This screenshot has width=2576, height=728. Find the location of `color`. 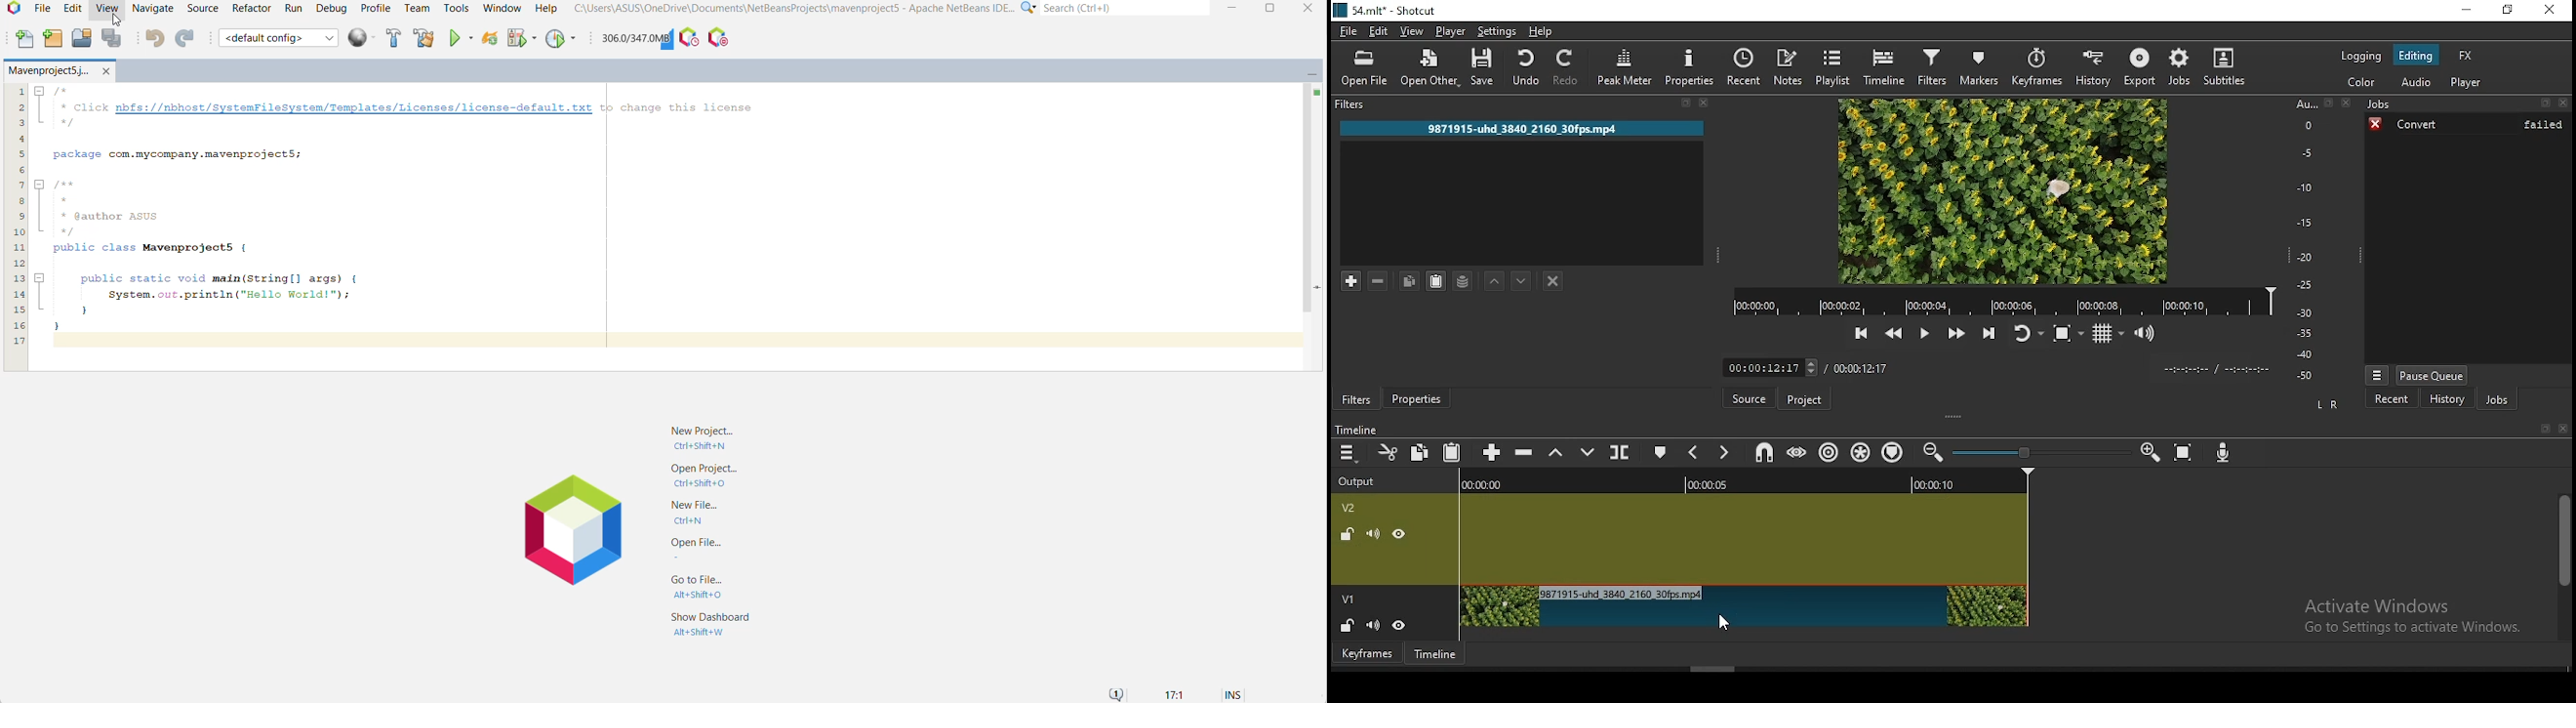

color is located at coordinates (2364, 84).